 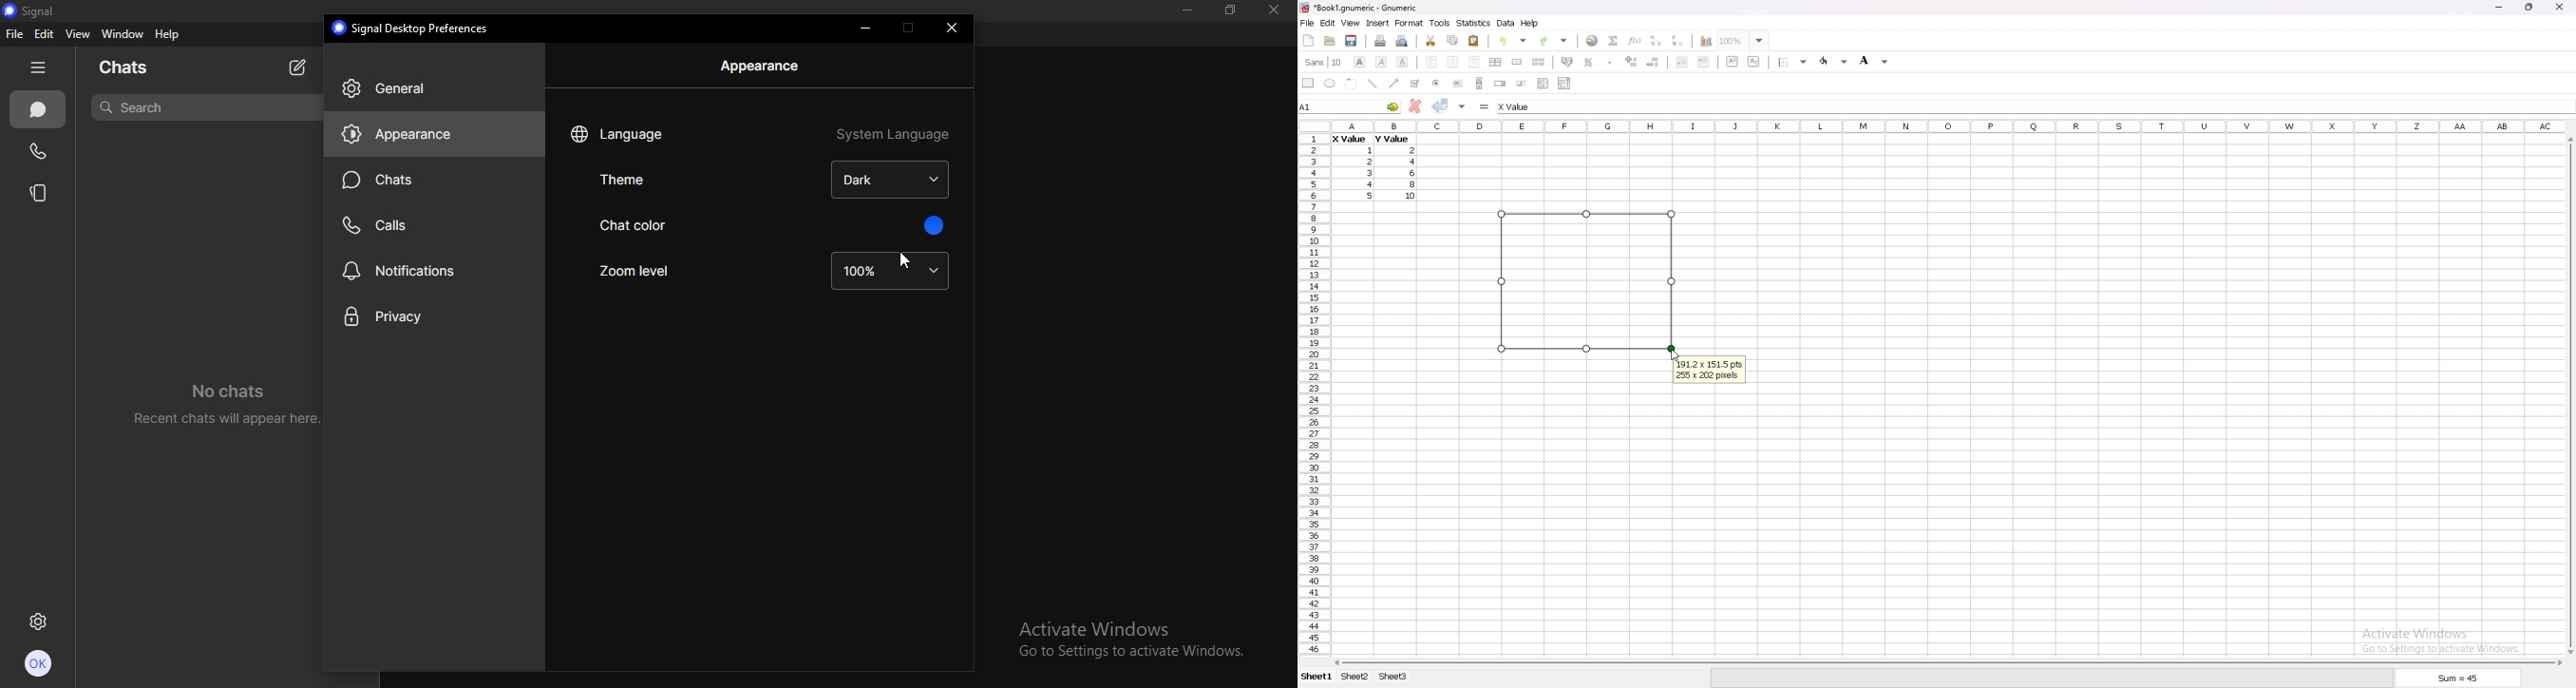 I want to click on foreground, so click(x=1835, y=61).